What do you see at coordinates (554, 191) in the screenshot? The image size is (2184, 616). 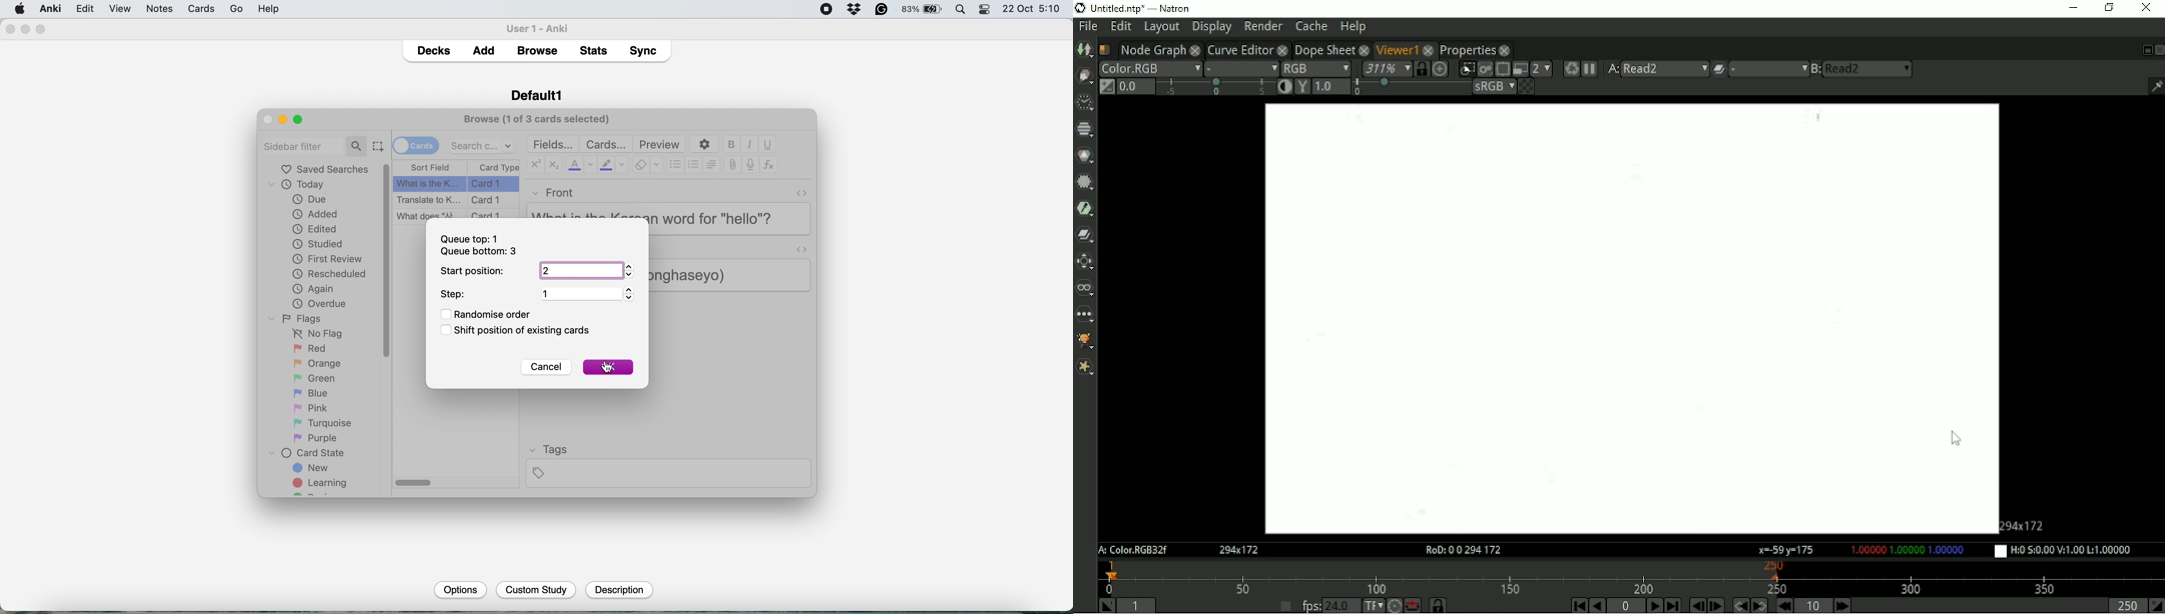 I see `Front` at bounding box center [554, 191].